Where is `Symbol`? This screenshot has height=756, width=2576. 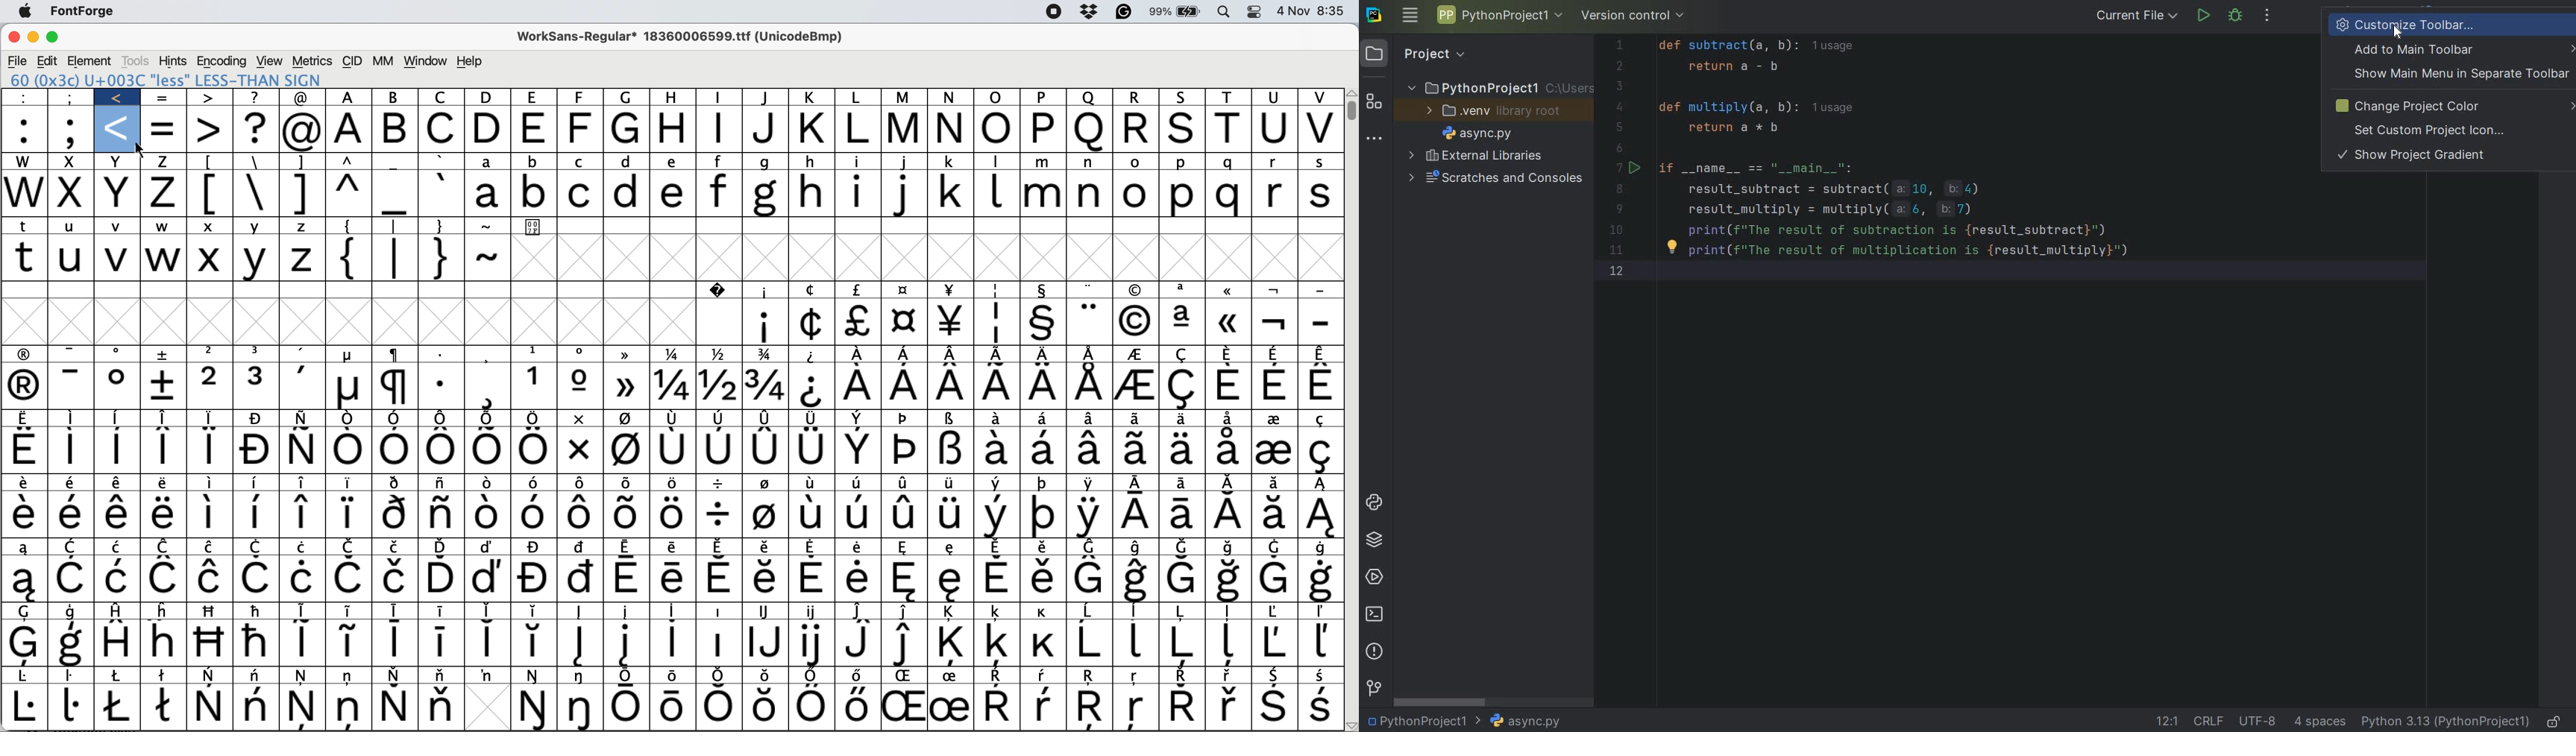 Symbol is located at coordinates (674, 708).